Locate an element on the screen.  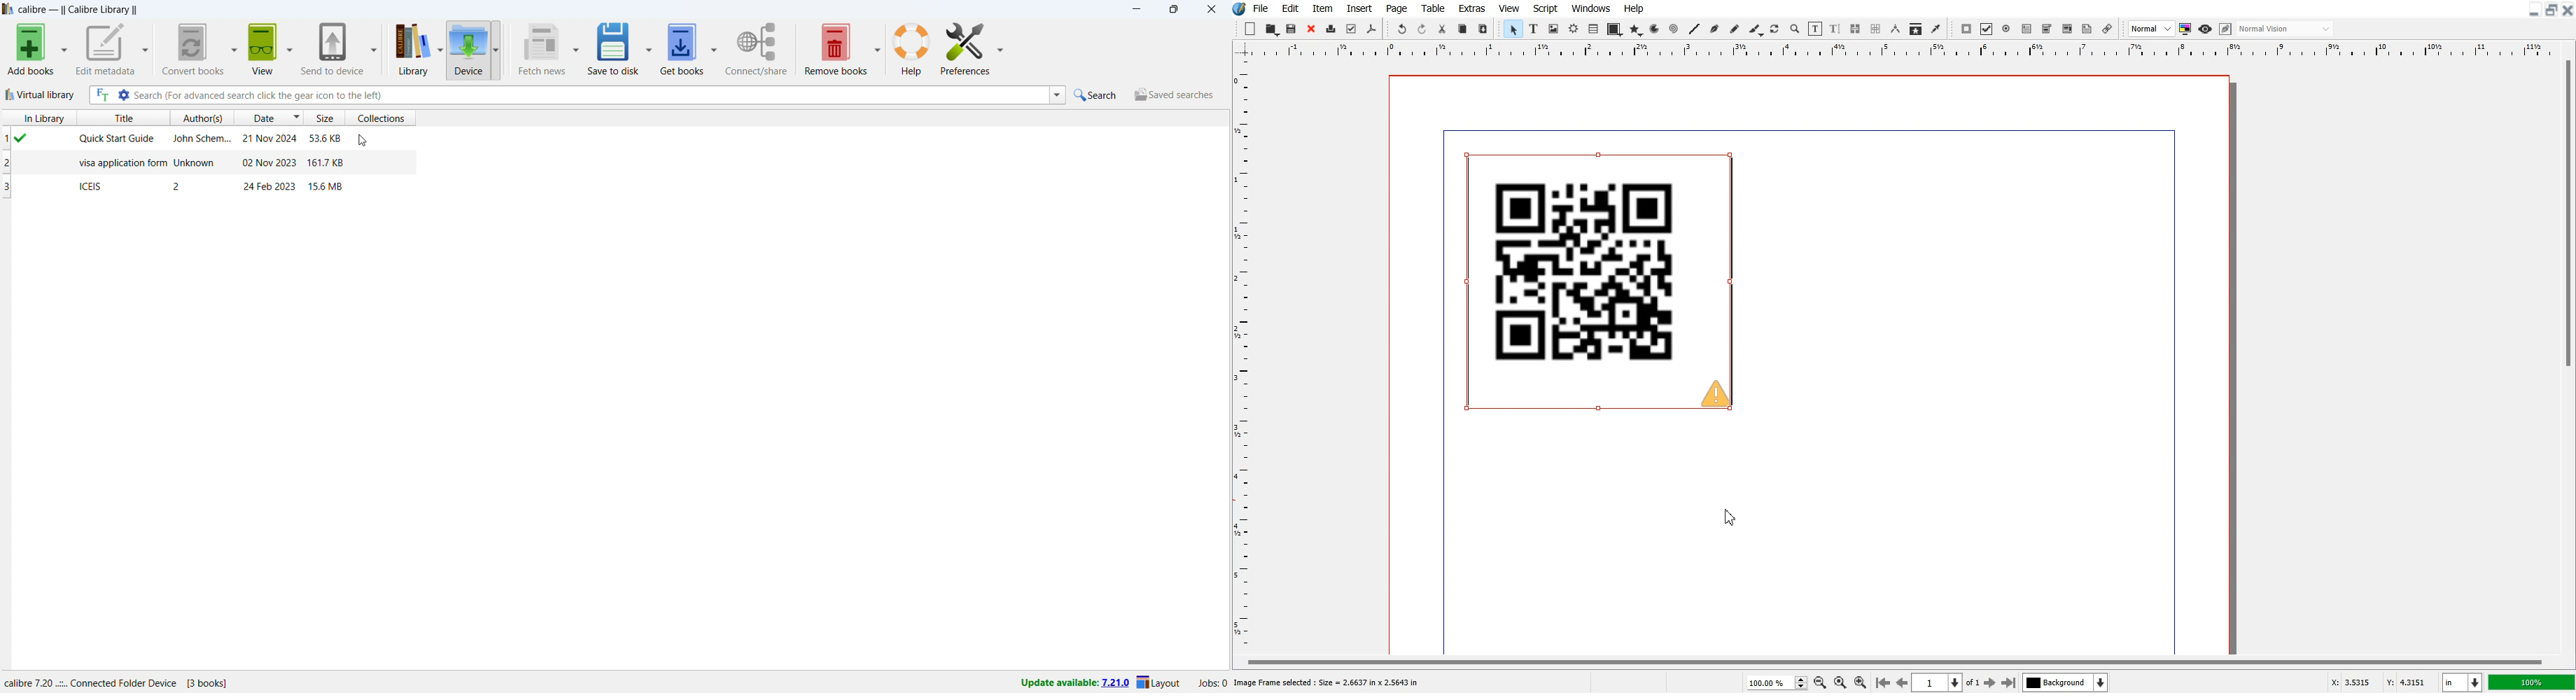
Insert is located at coordinates (1358, 8).